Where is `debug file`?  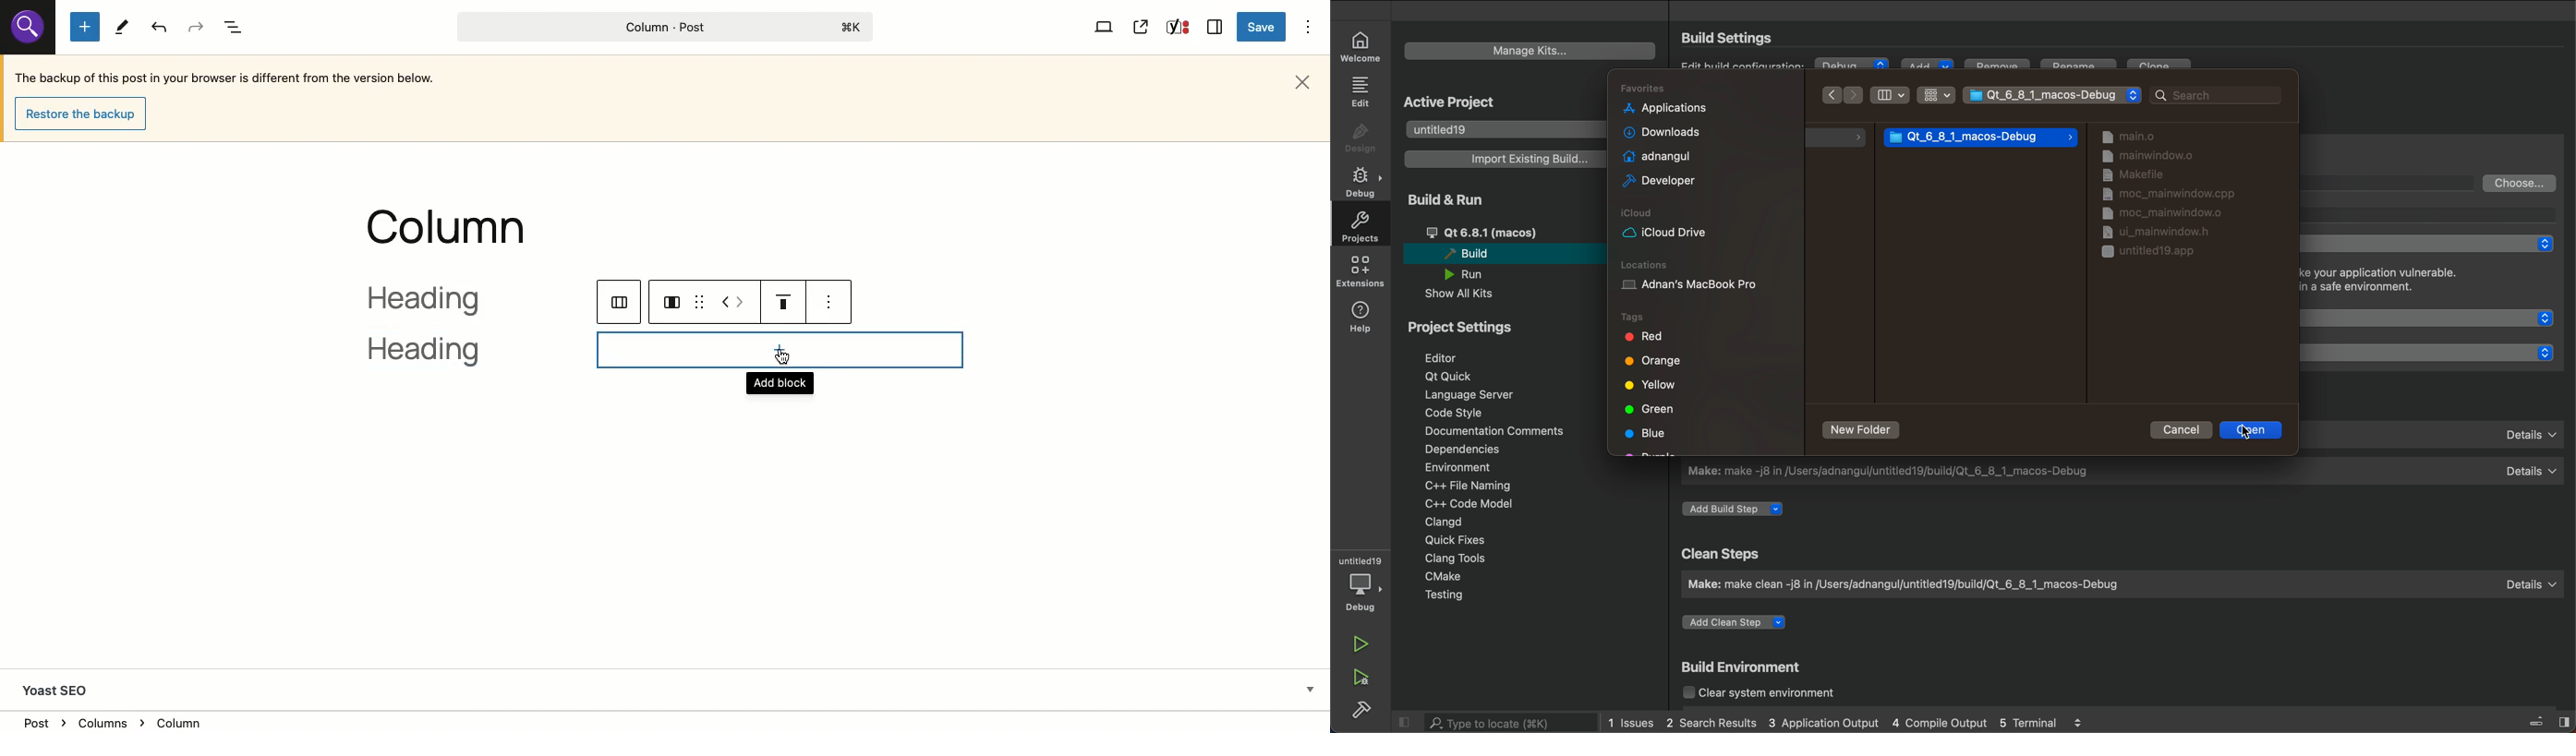
debug file is located at coordinates (2056, 95).